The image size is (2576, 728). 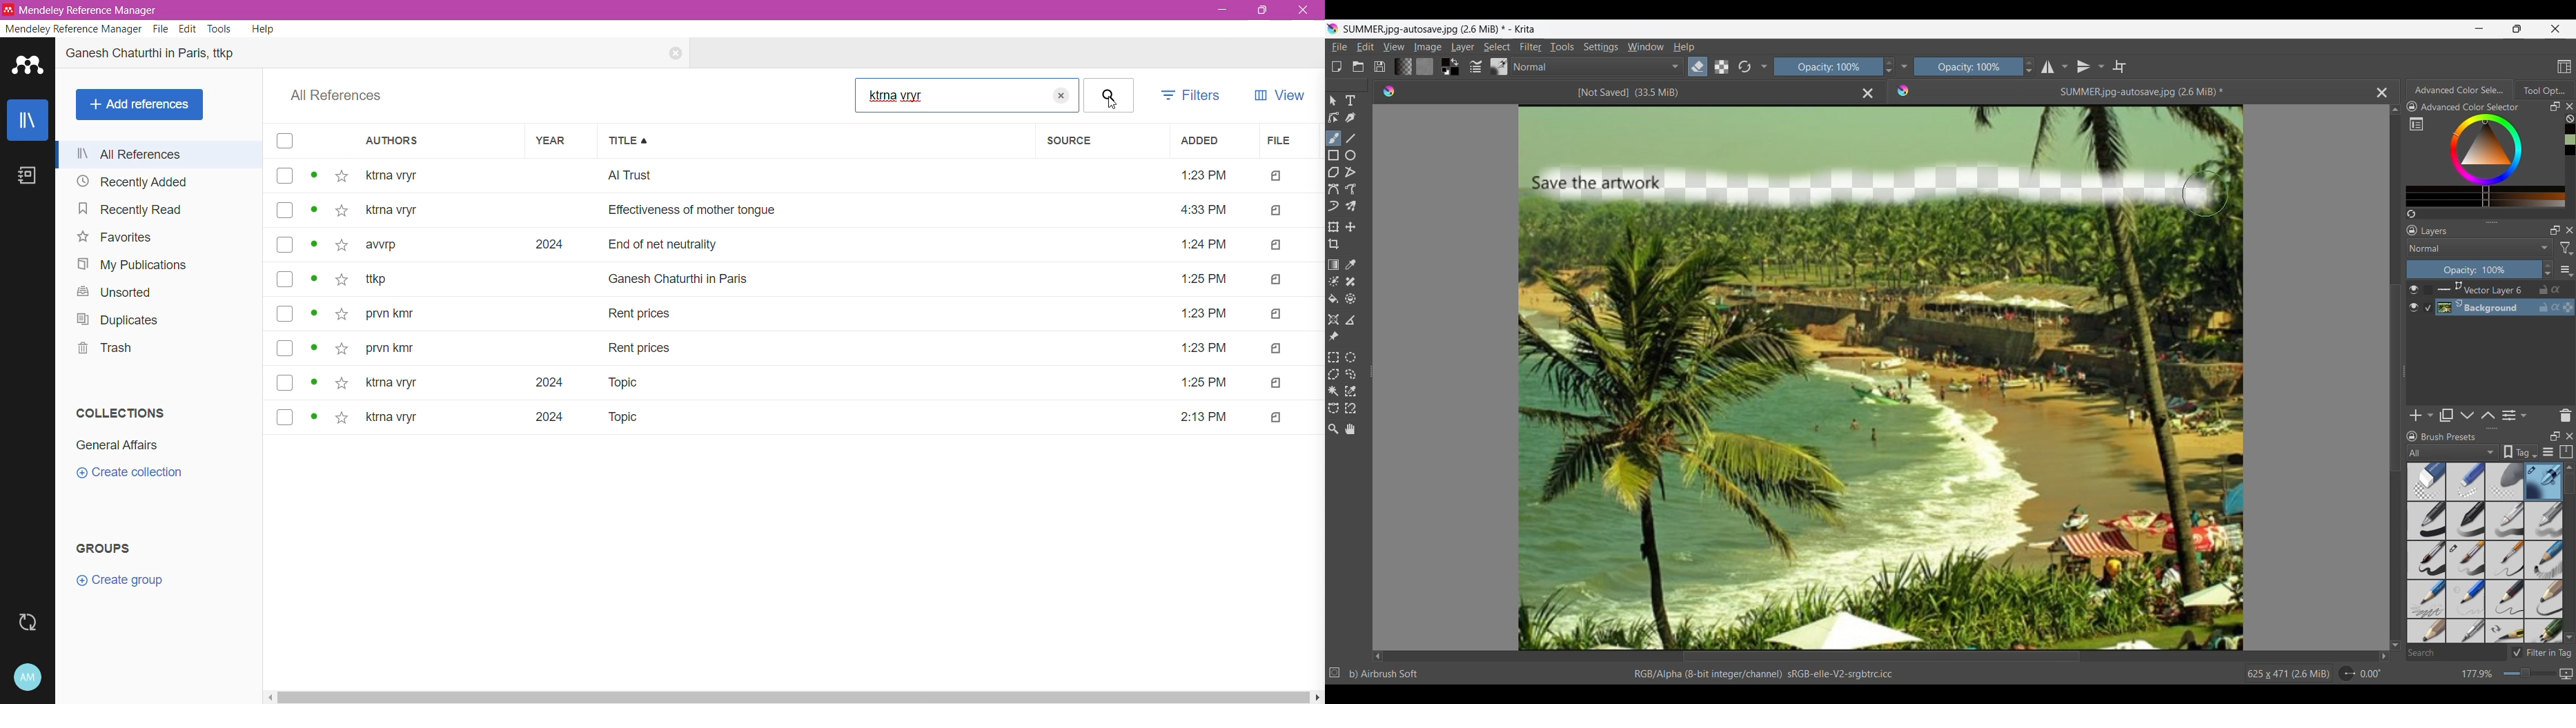 I want to click on Enclose and fill tool, so click(x=1350, y=299).